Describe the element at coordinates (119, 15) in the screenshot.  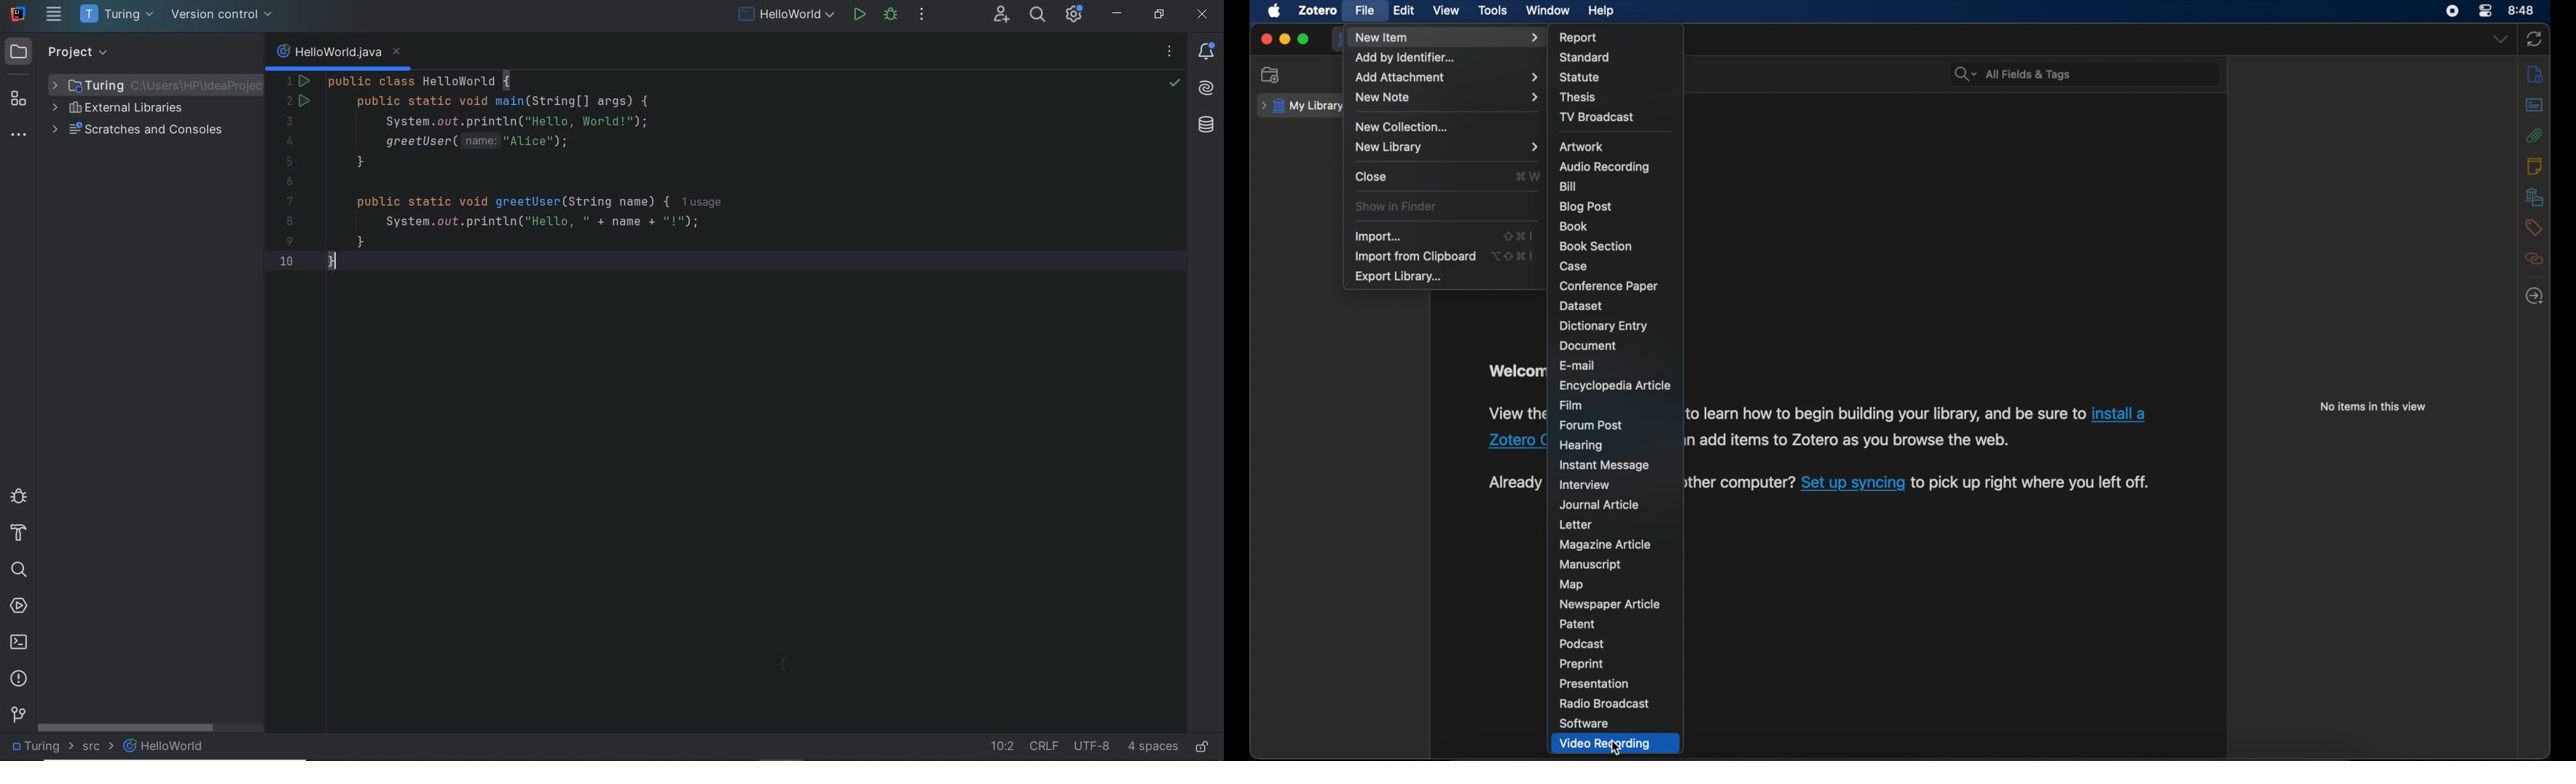
I see `project name` at that location.